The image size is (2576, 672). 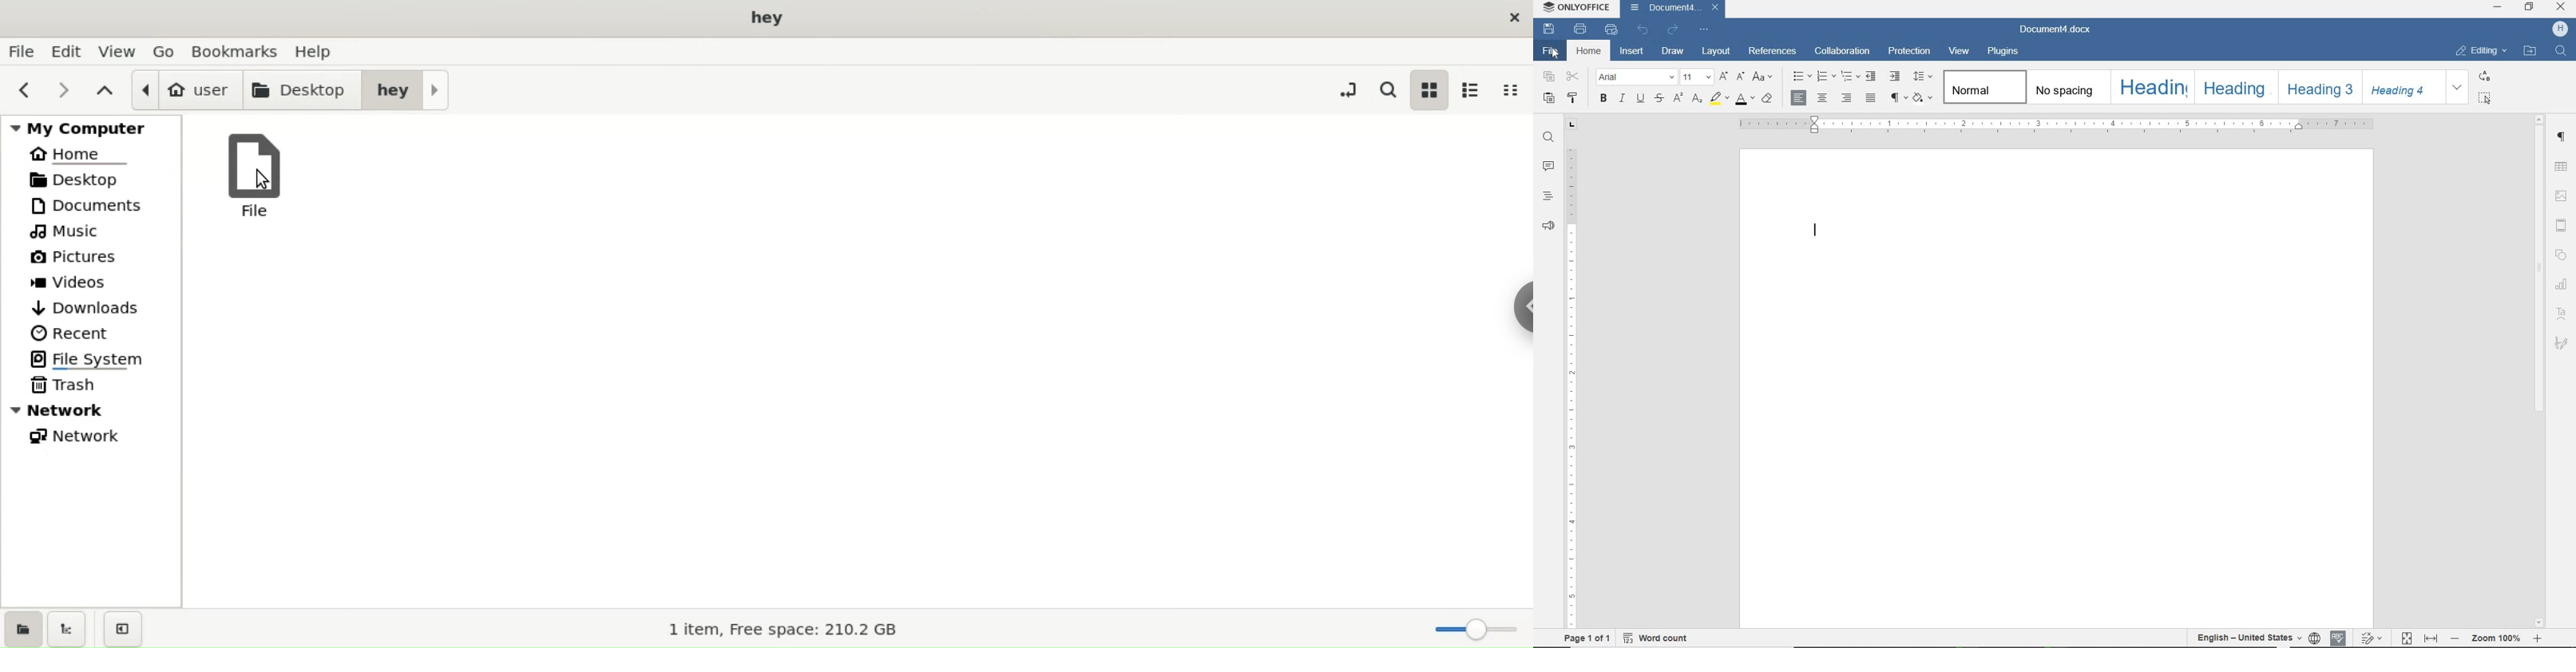 What do you see at coordinates (1430, 91) in the screenshot?
I see `icon view` at bounding box center [1430, 91].